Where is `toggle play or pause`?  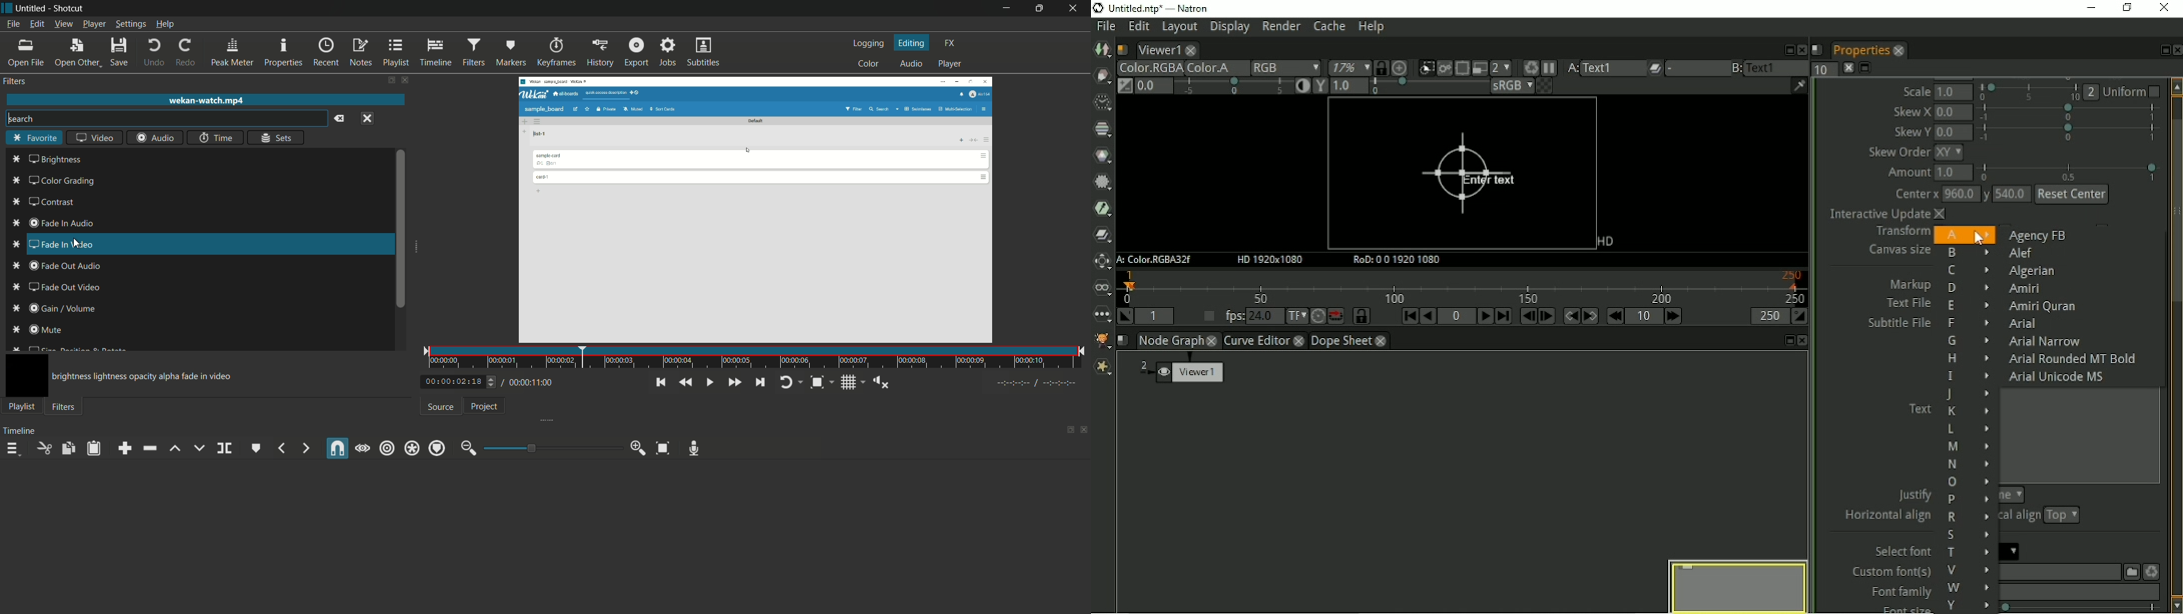
toggle play or pause is located at coordinates (709, 383).